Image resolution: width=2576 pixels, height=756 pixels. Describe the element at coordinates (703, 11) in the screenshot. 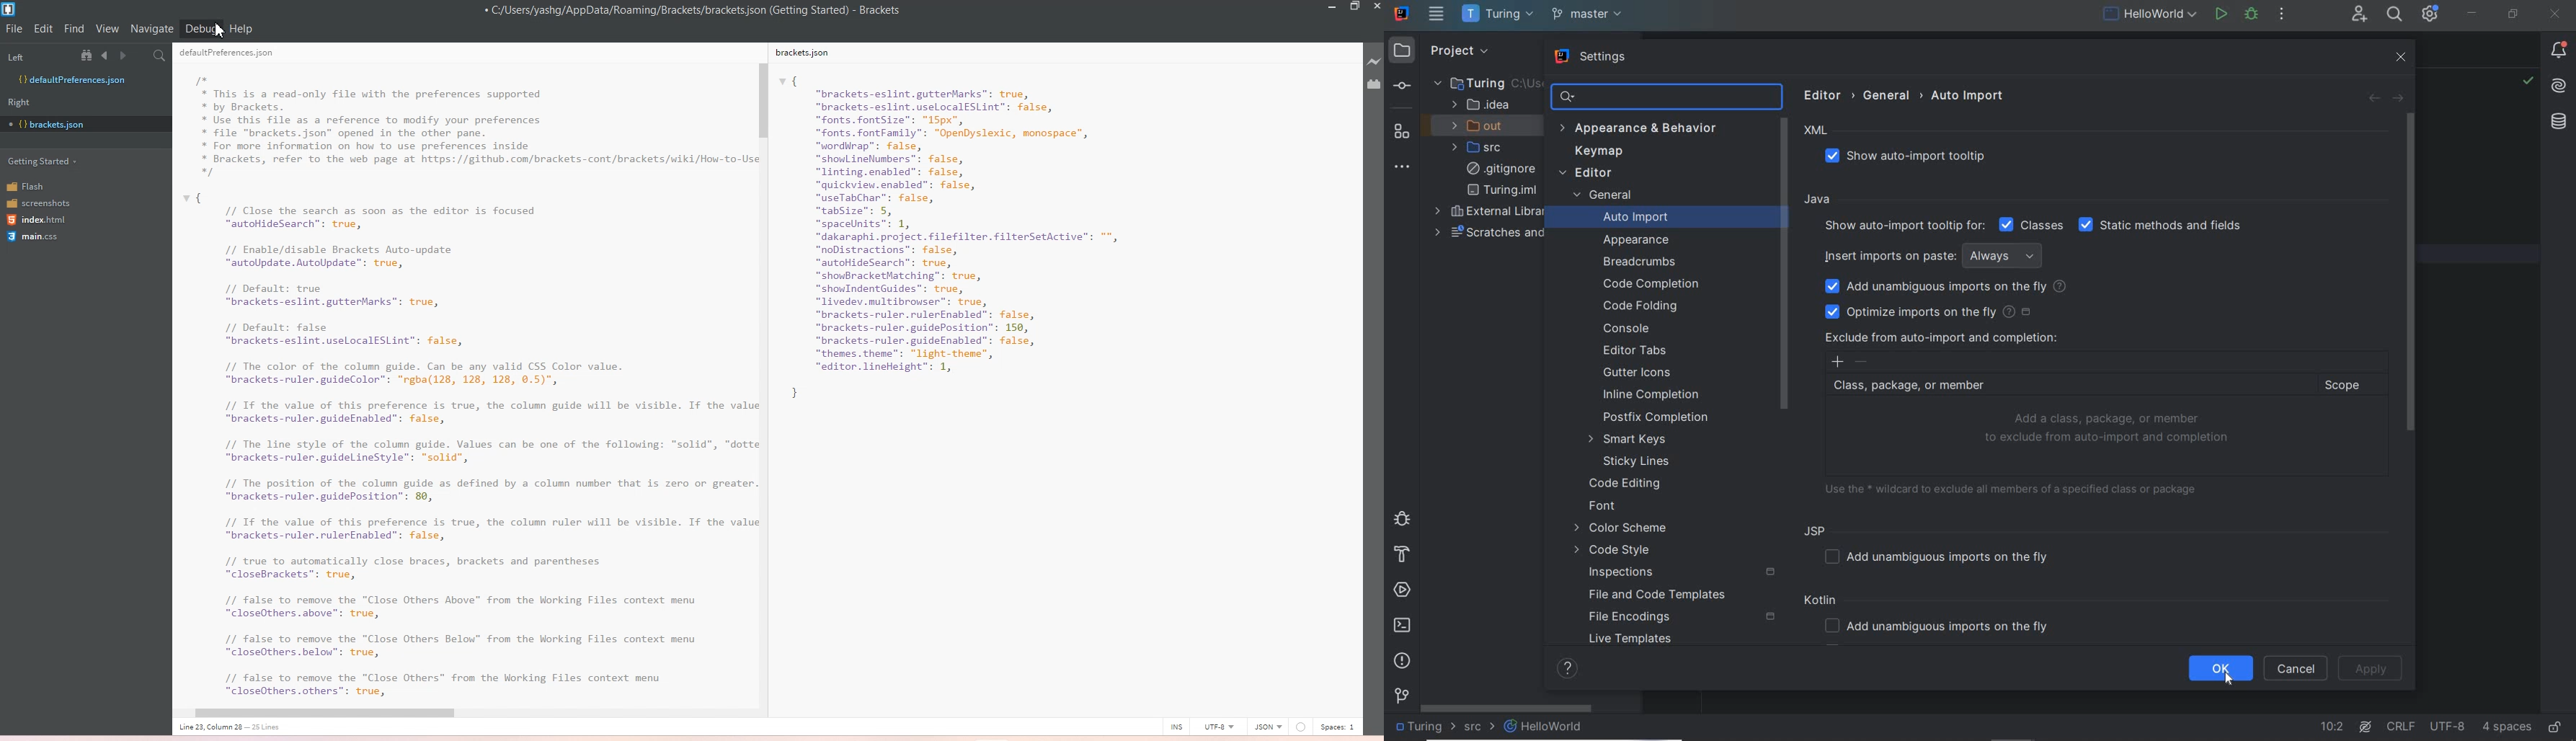

I see `C/Users/yashg/AppData/Roaming/Brackets/brackets json (Getting Started) - Brackets` at that location.